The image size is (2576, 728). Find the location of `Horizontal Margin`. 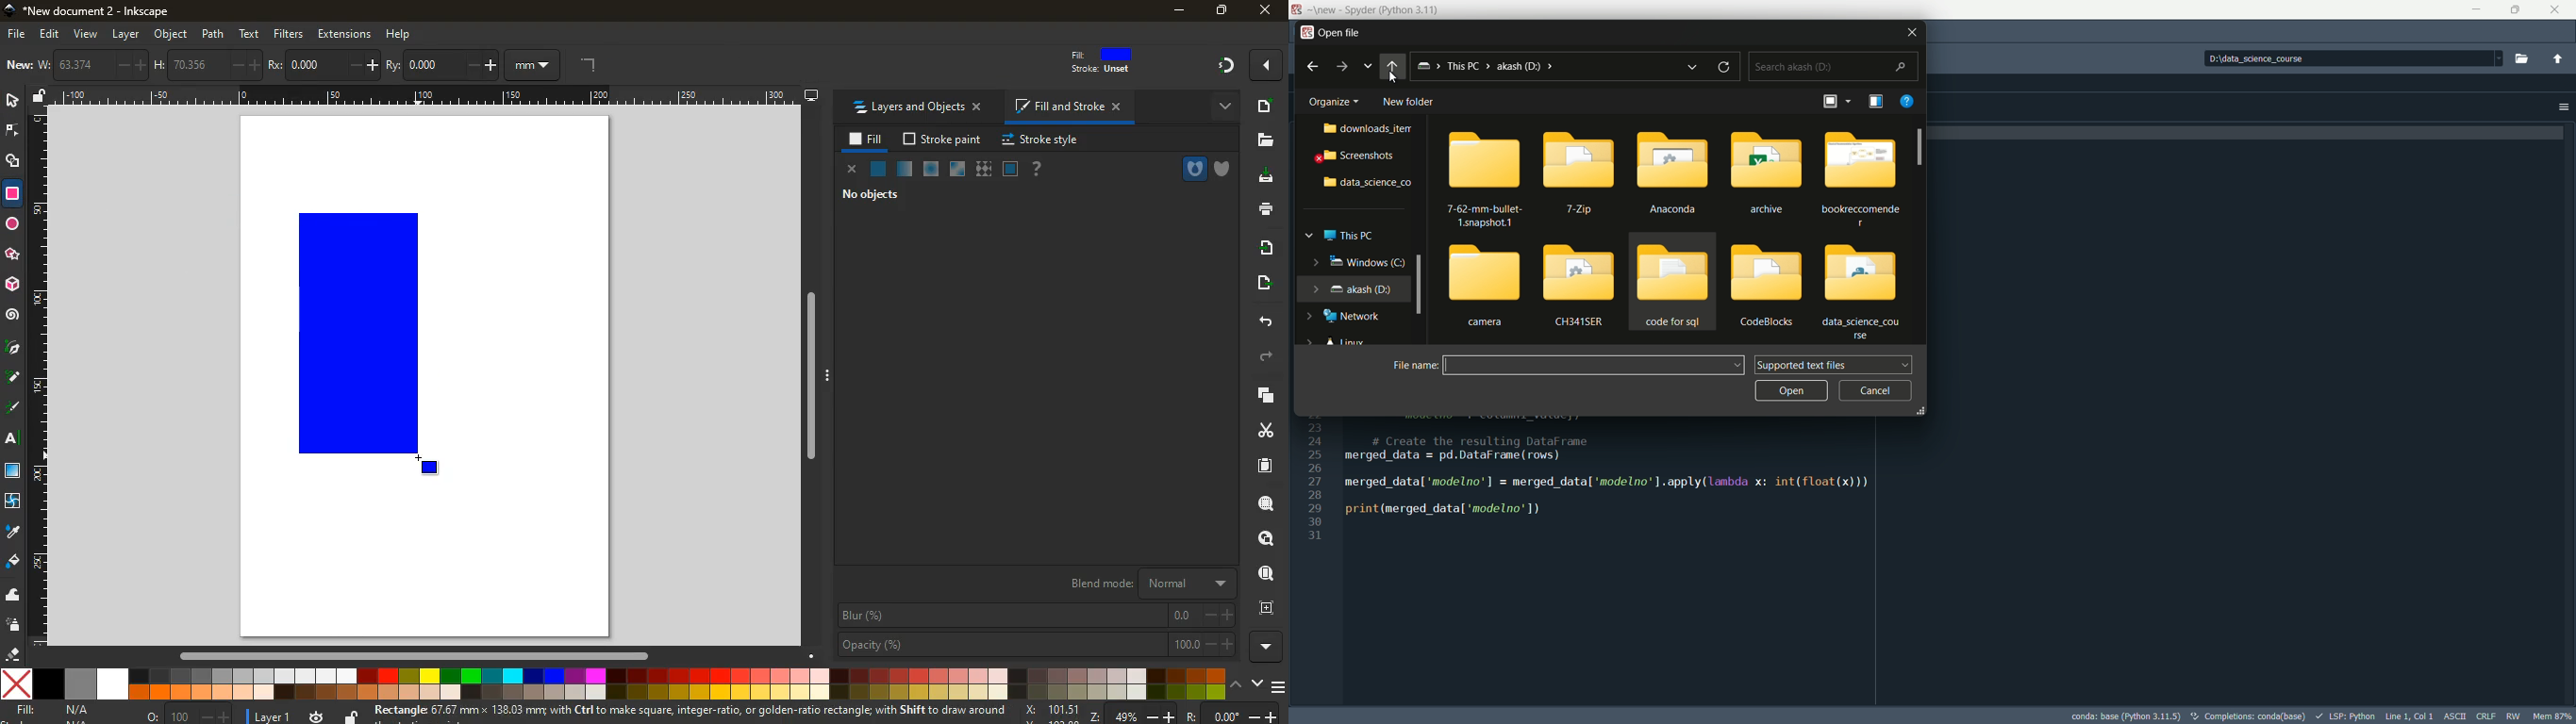

Horizontal Margin is located at coordinates (37, 377).